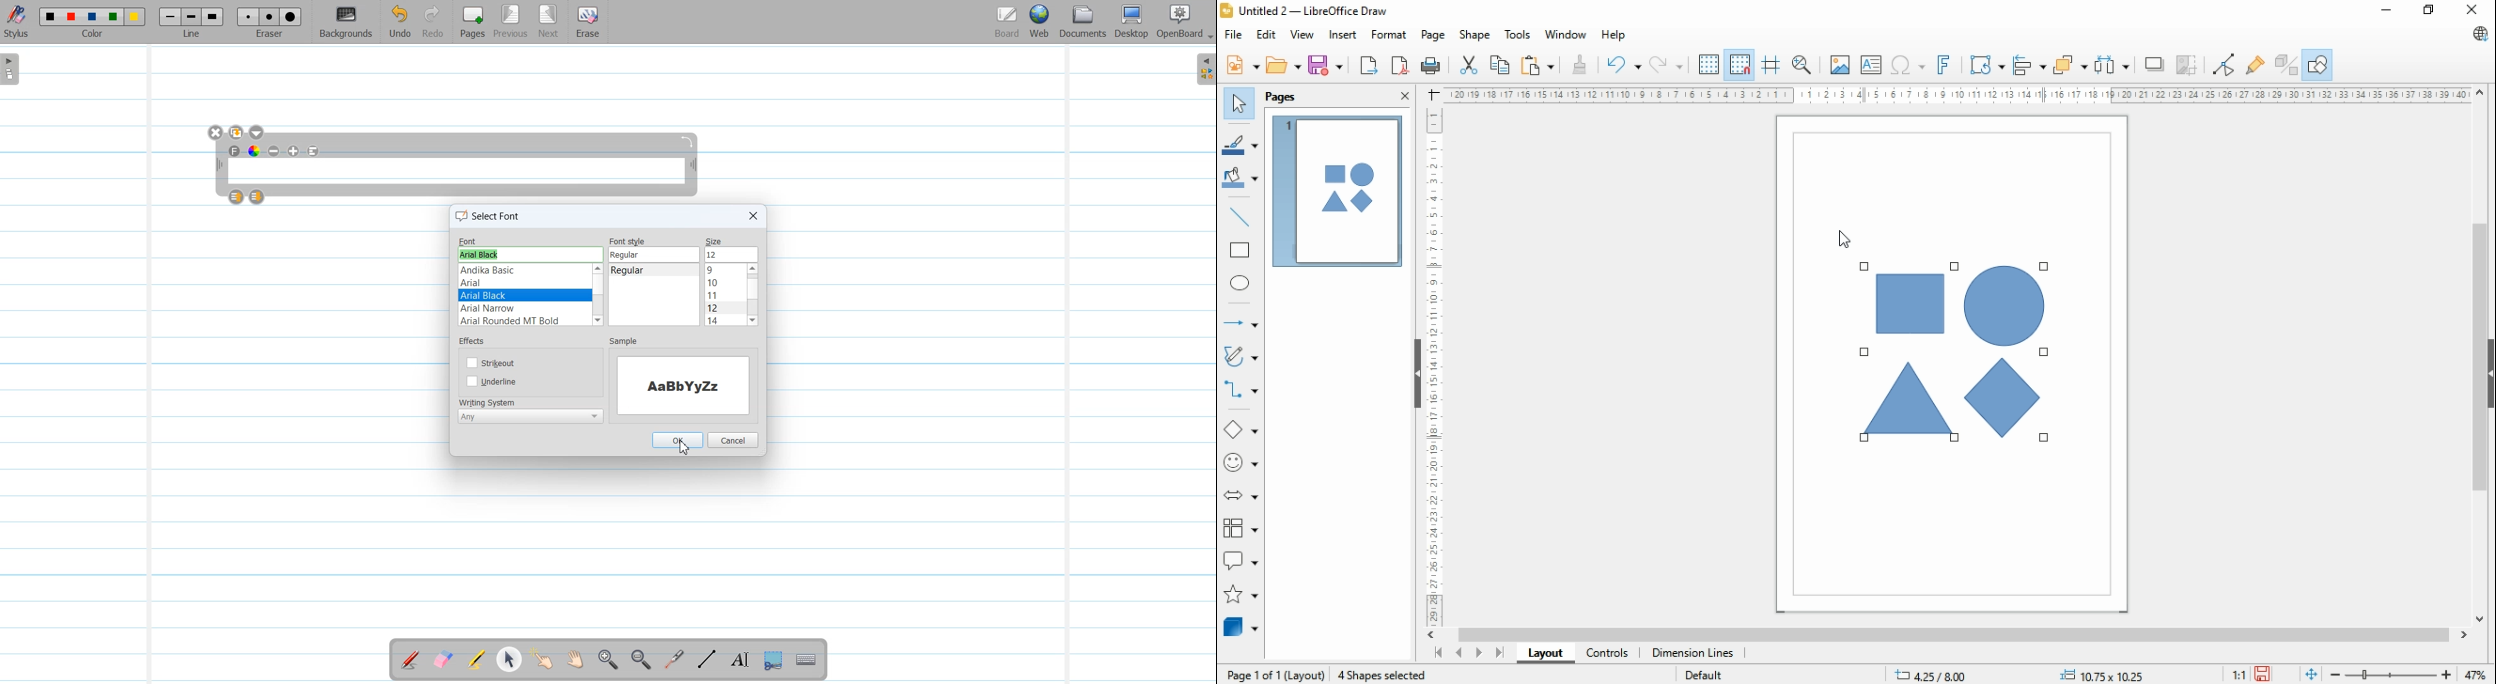 Image resolution: width=2520 pixels, height=700 pixels. Describe the element at coordinates (1243, 354) in the screenshot. I see `curves and polygons` at that location.